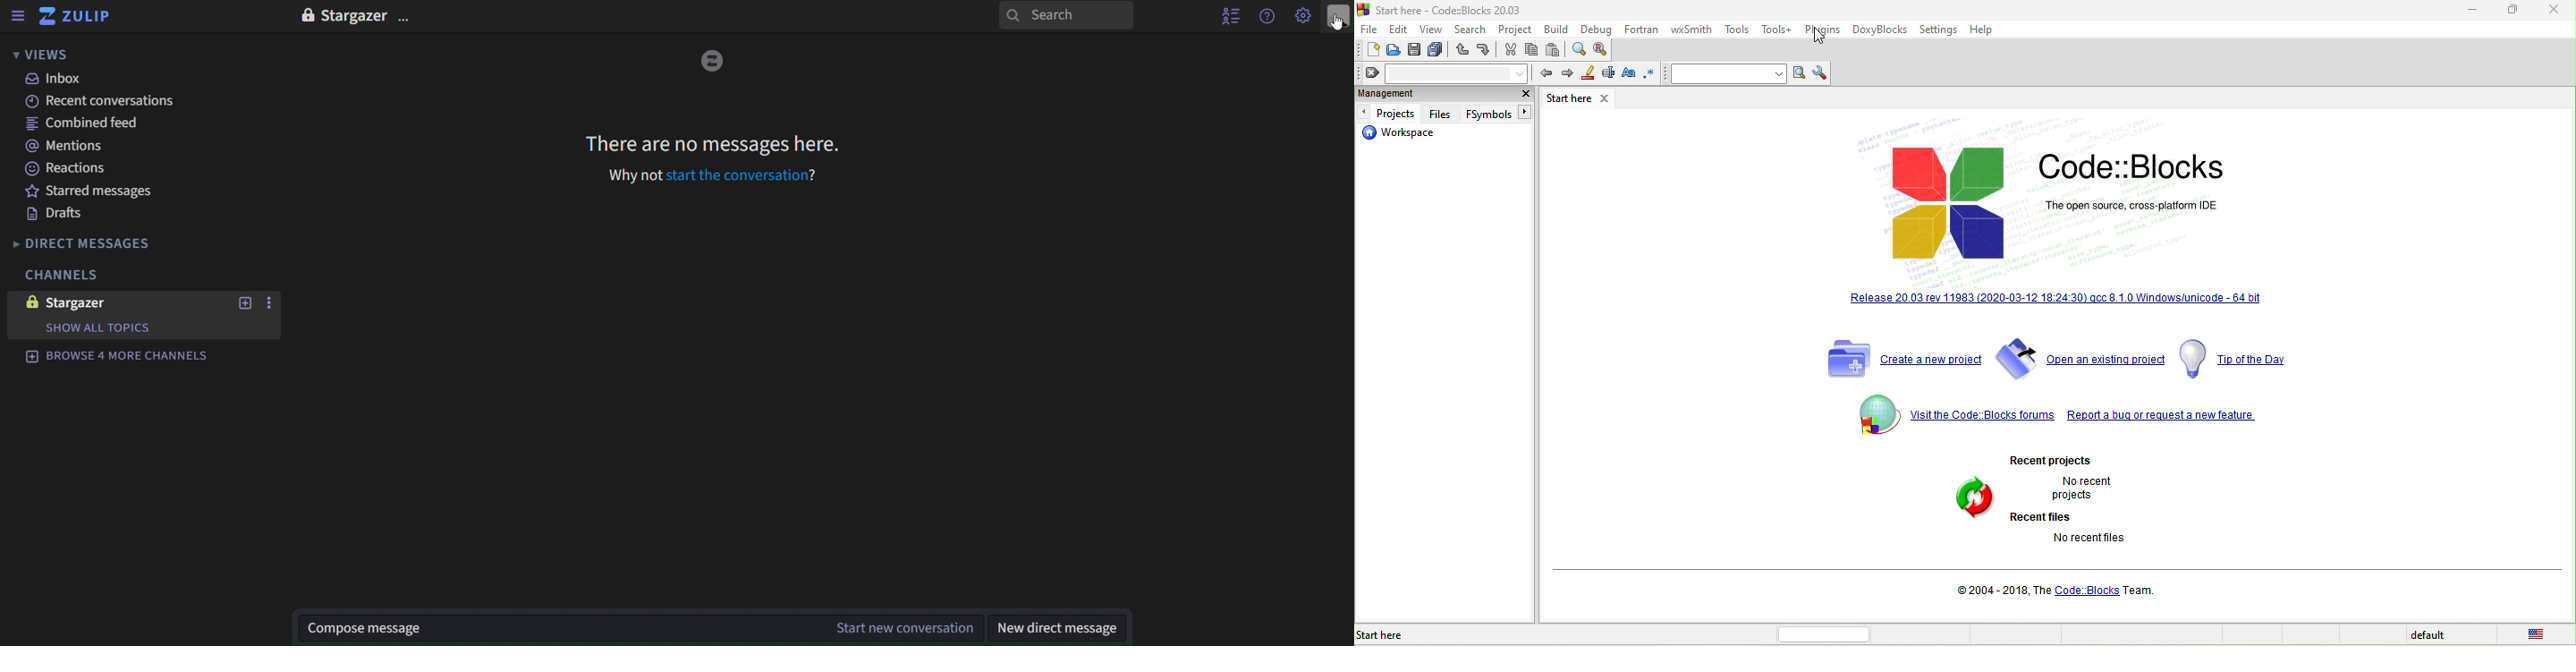 The image size is (2576, 672). I want to click on prev, so click(1543, 72).